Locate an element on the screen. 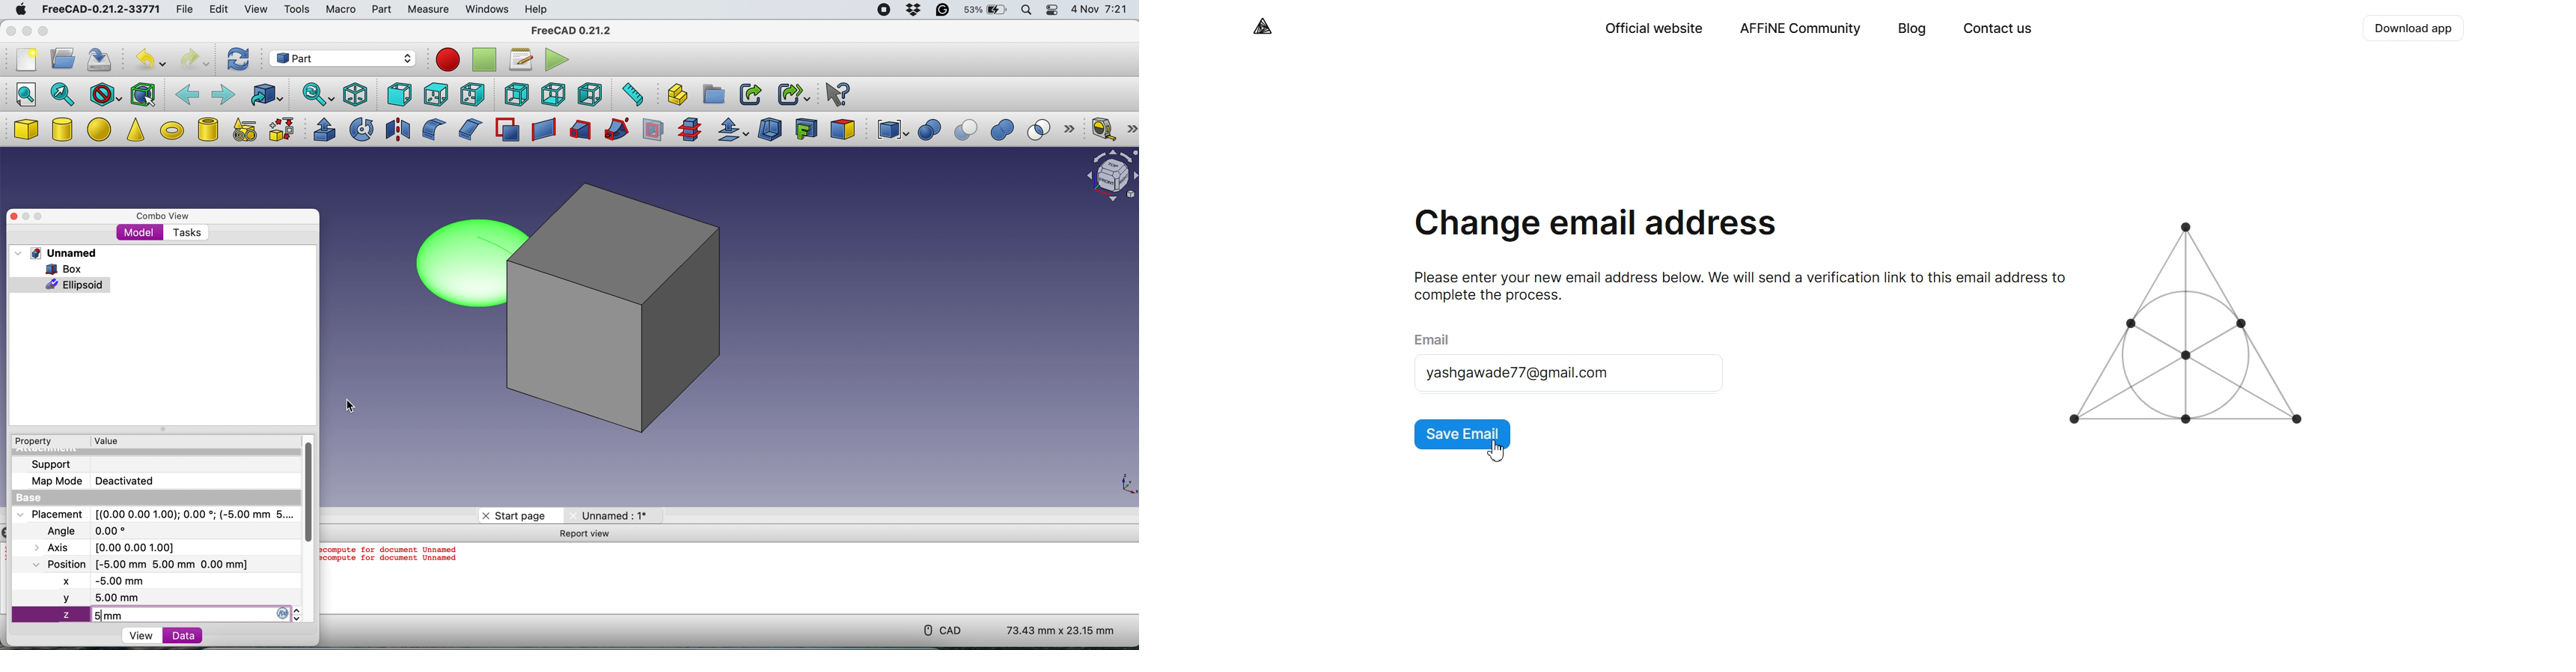 The width and height of the screenshot is (2576, 672). rear is located at coordinates (515, 94).